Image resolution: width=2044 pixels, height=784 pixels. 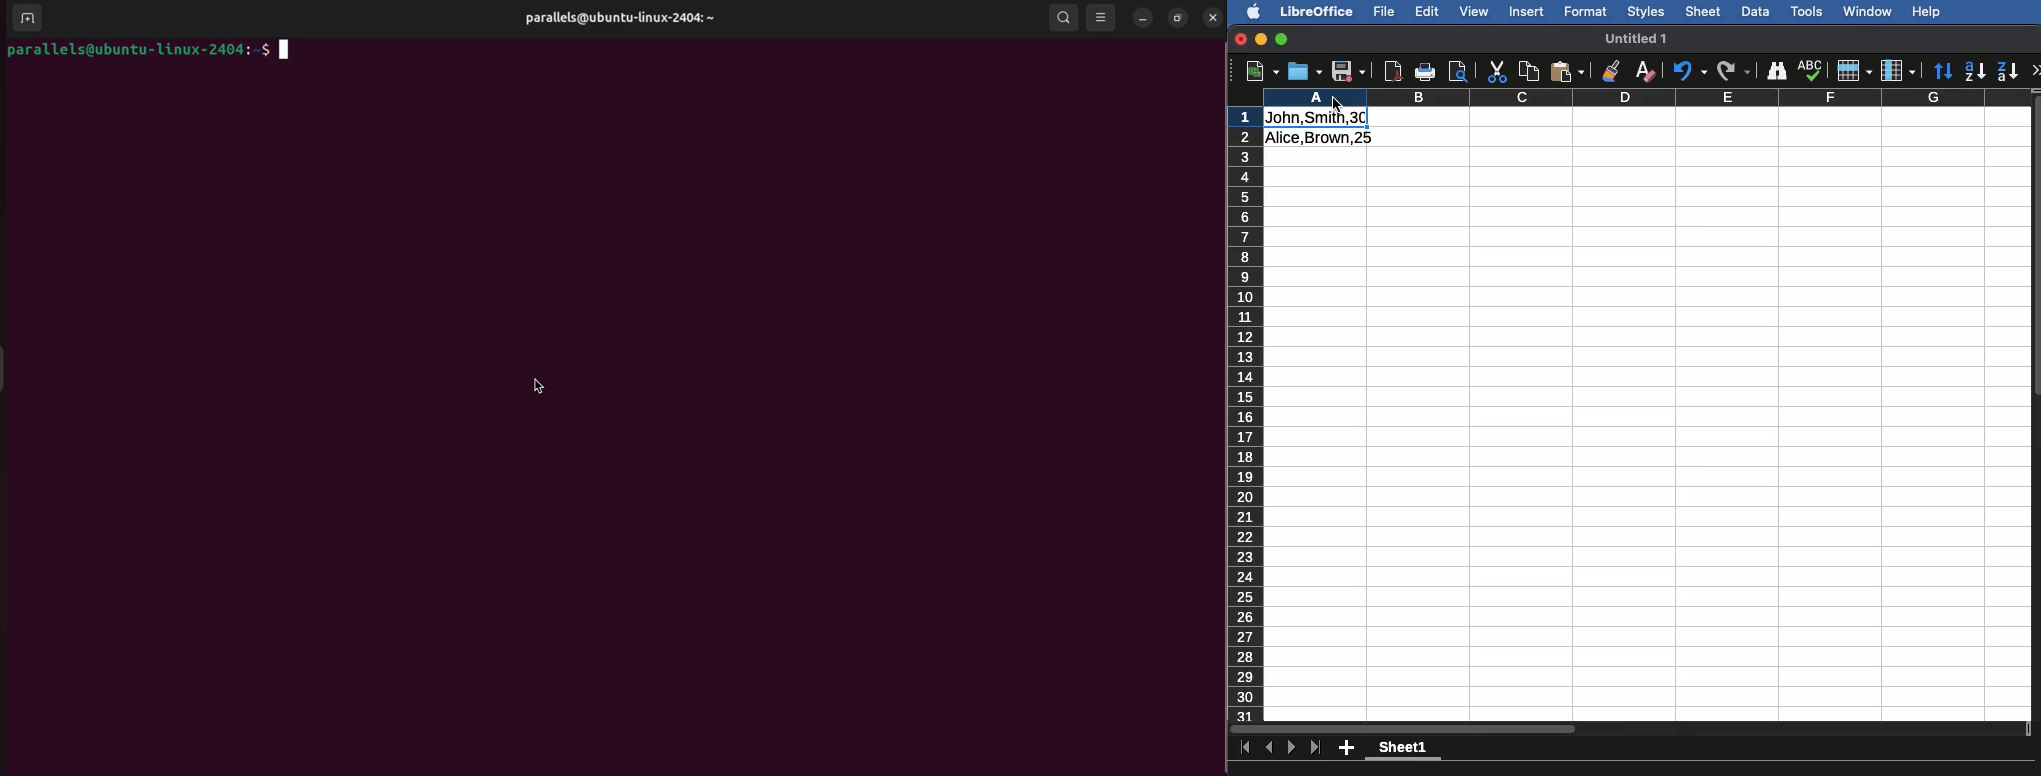 What do you see at coordinates (1261, 38) in the screenshot?
I see `Minimize` at bounding box center [1261, 38].